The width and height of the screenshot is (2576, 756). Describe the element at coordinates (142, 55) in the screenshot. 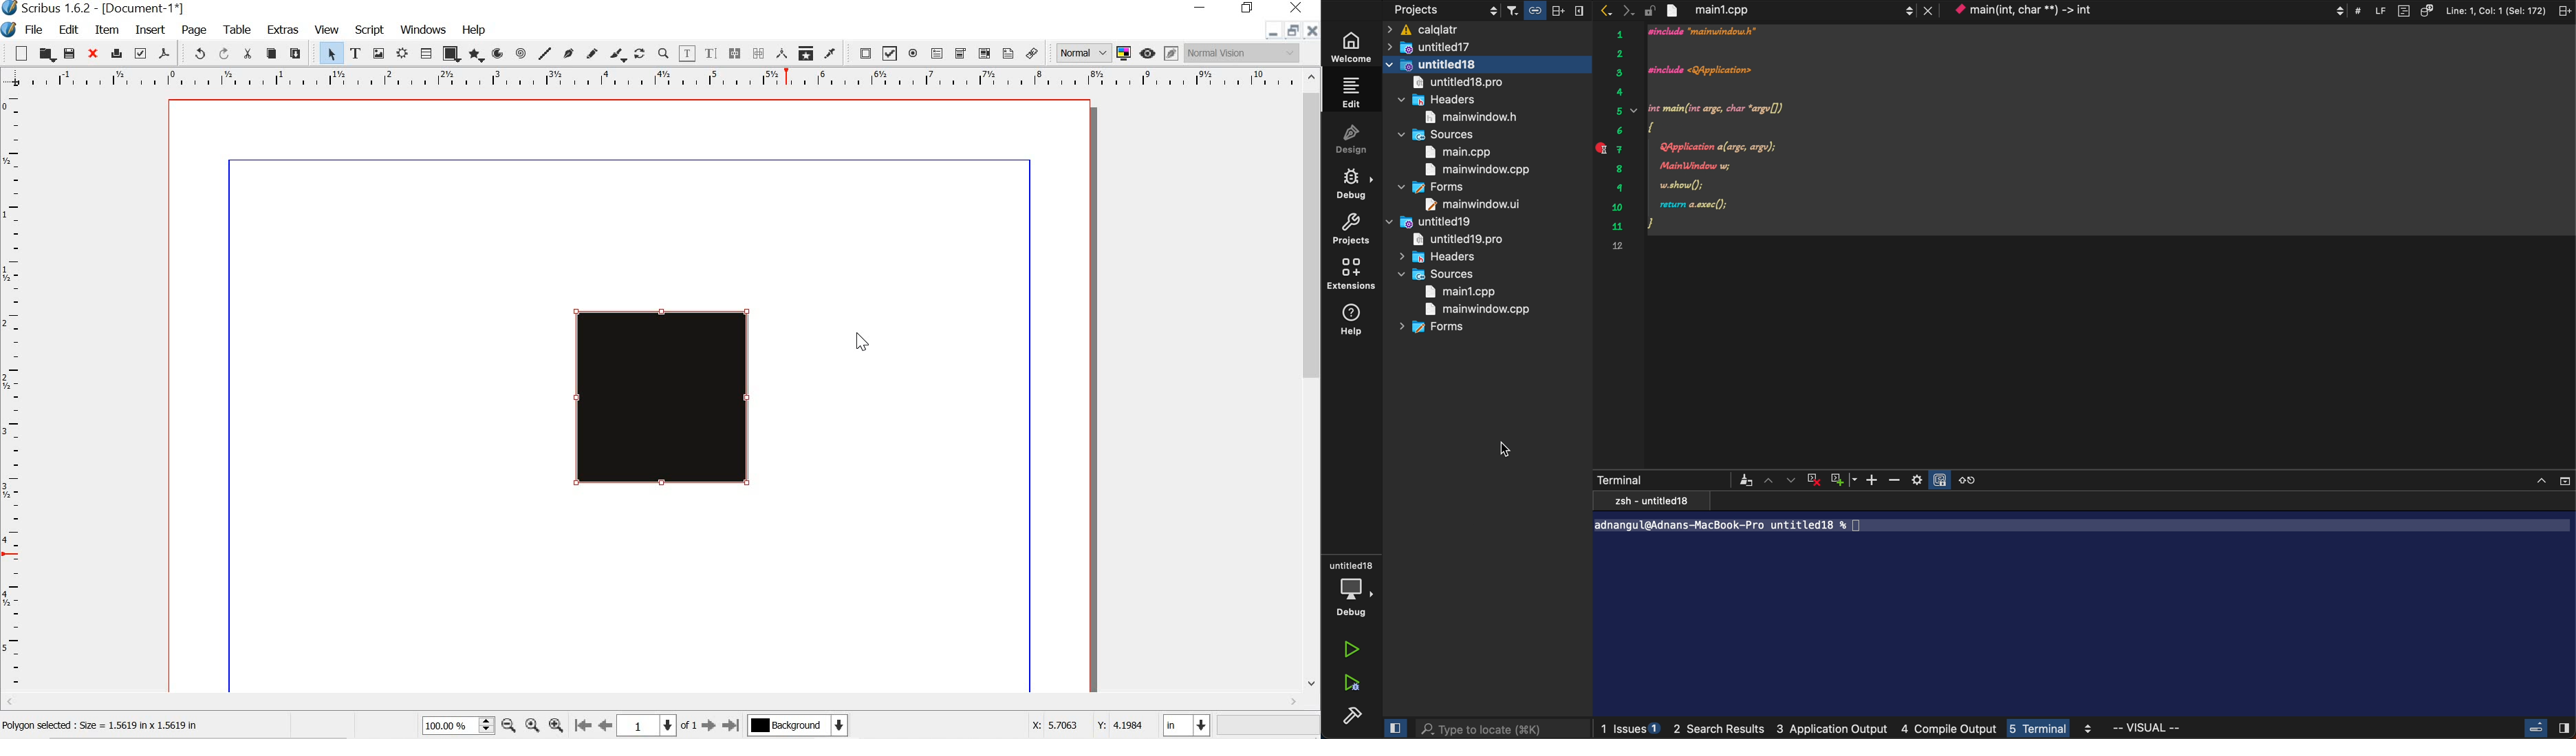

I see `preflight verifier` at that location.